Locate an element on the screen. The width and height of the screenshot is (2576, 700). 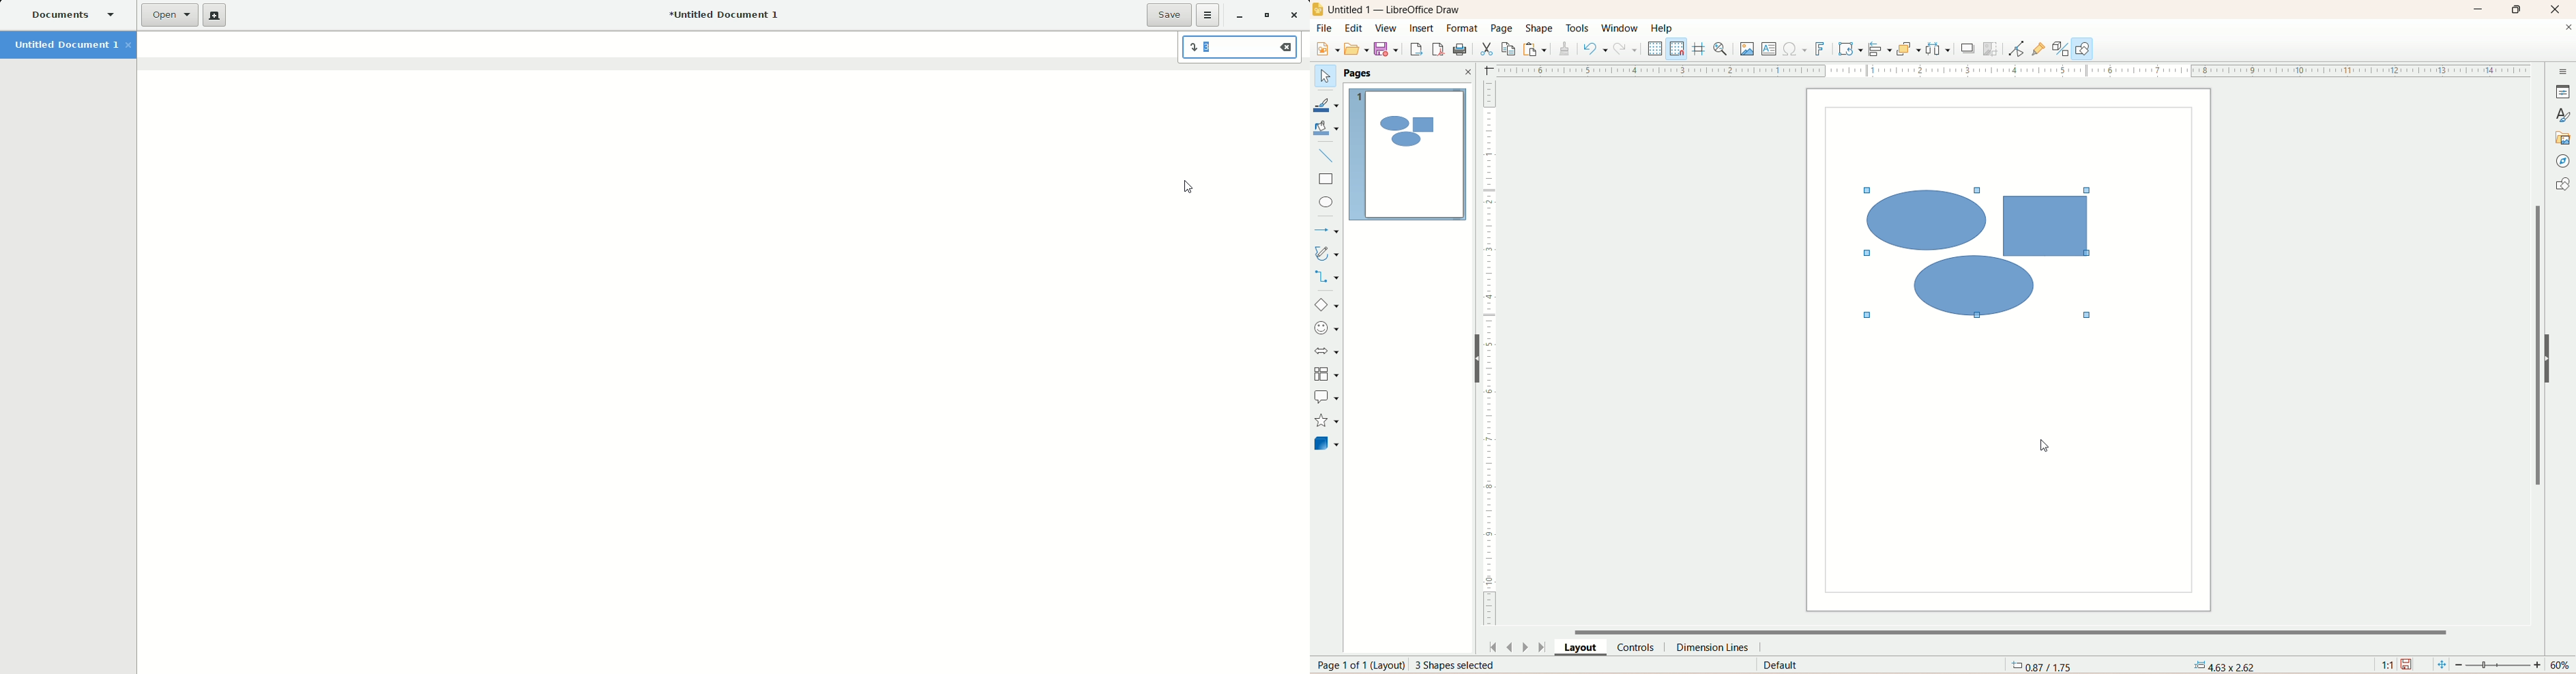
export directly as PDF is located at coordinates (1438, 49).